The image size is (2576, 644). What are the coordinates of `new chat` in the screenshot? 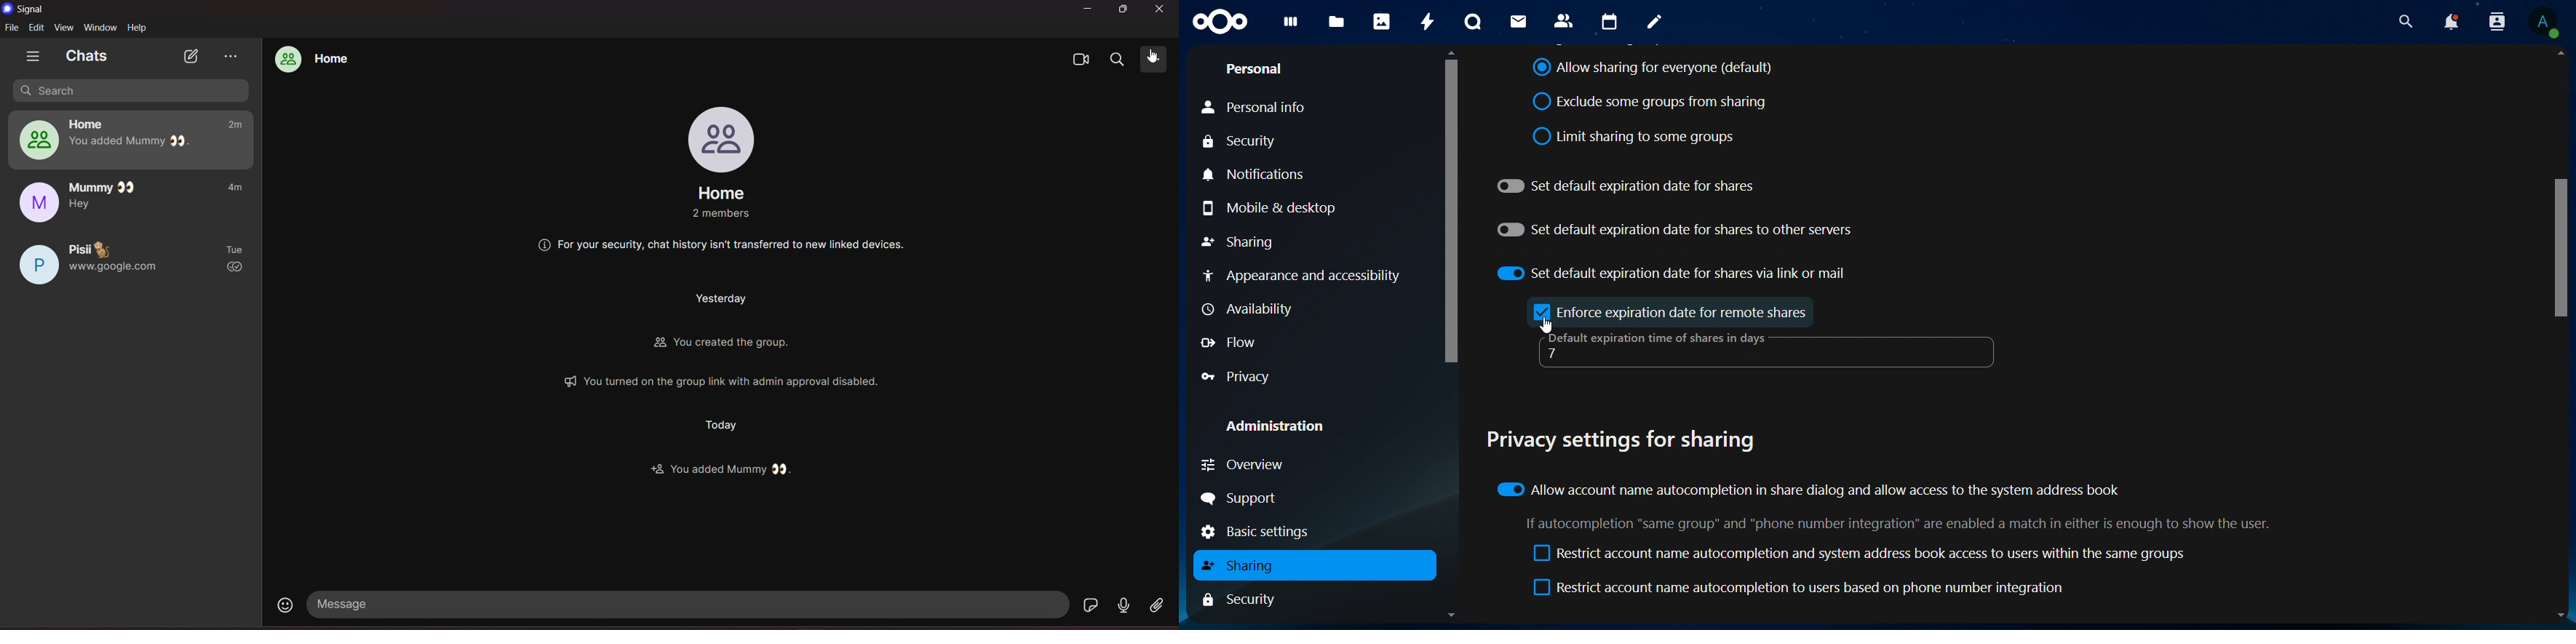 It's located at (192, 56).